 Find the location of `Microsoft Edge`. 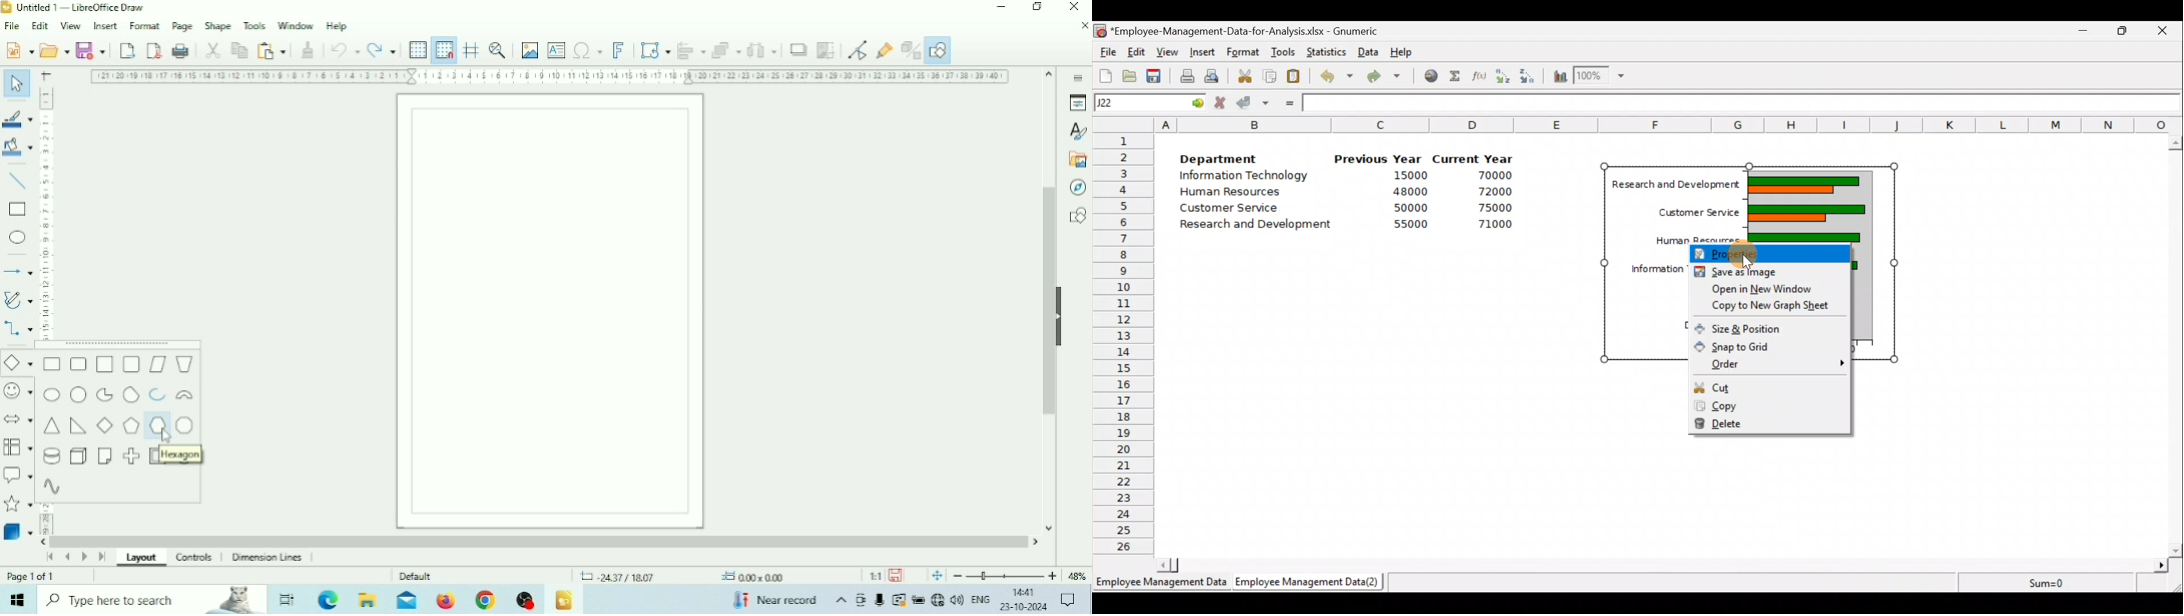

Microsoft Edge is located at coordinates (330, 599).